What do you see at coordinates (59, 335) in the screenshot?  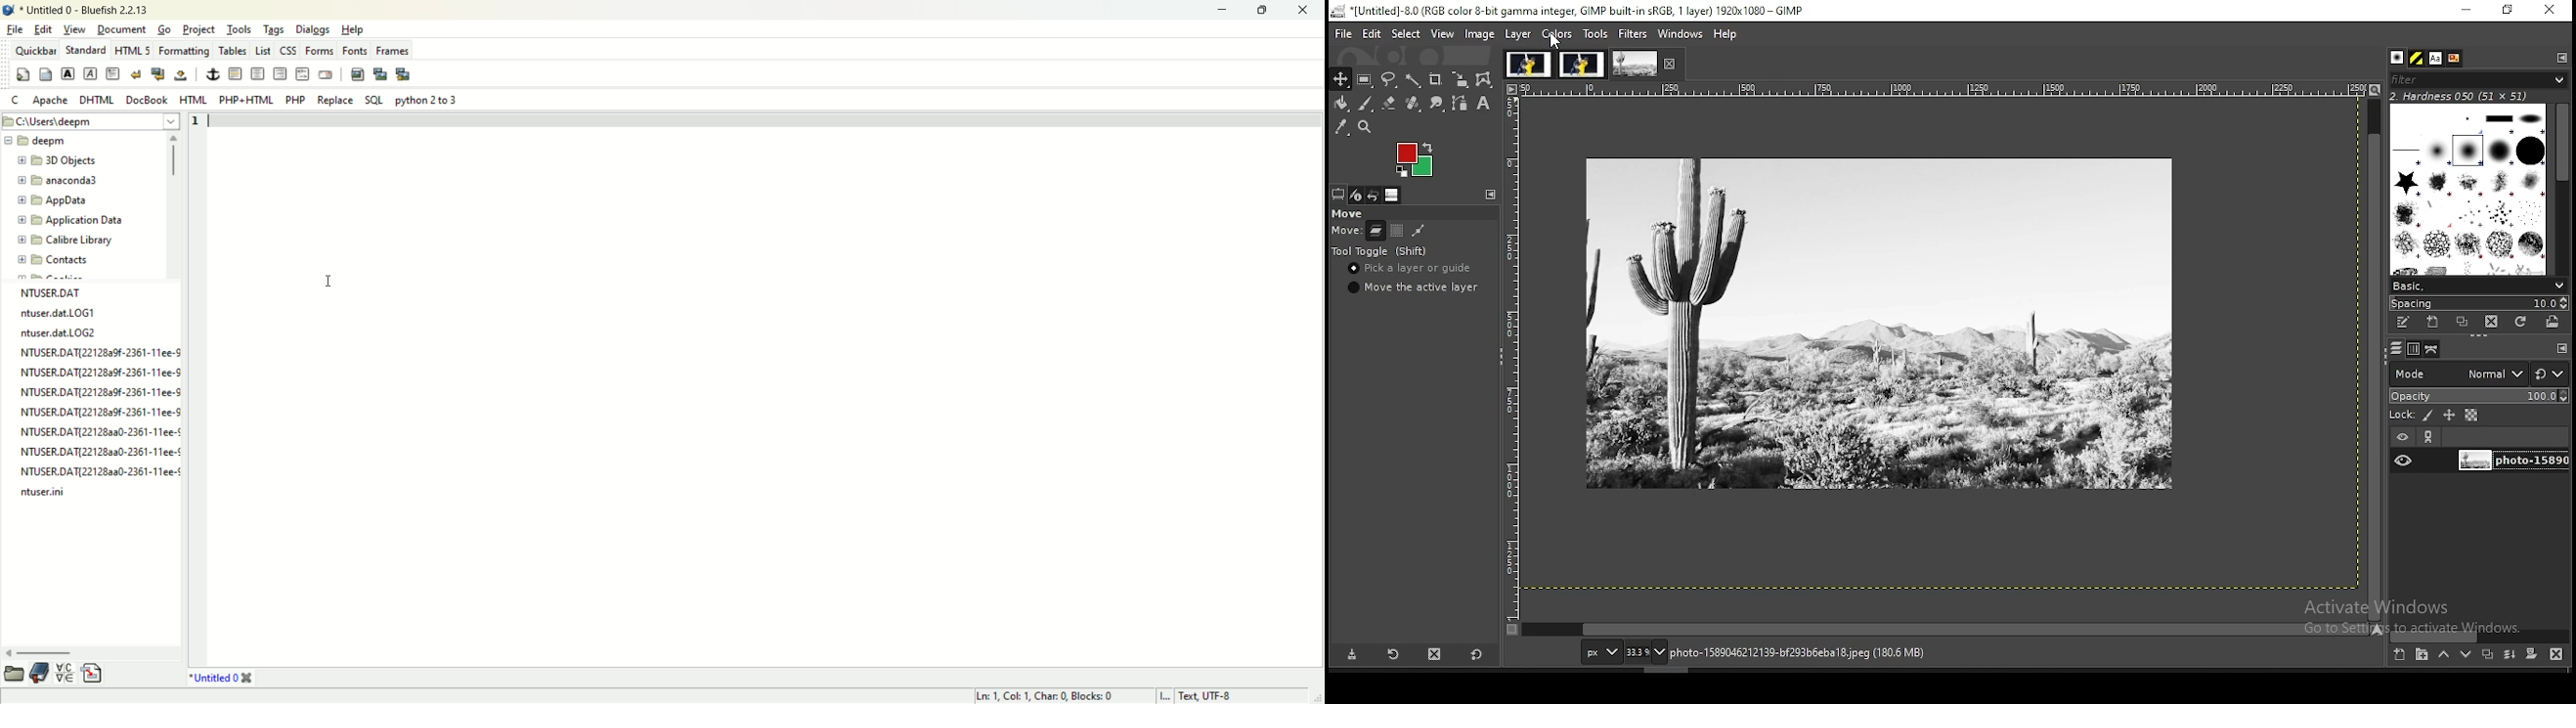 I see `ntuser.dat.LOG2` at bounding box center [59, 335].